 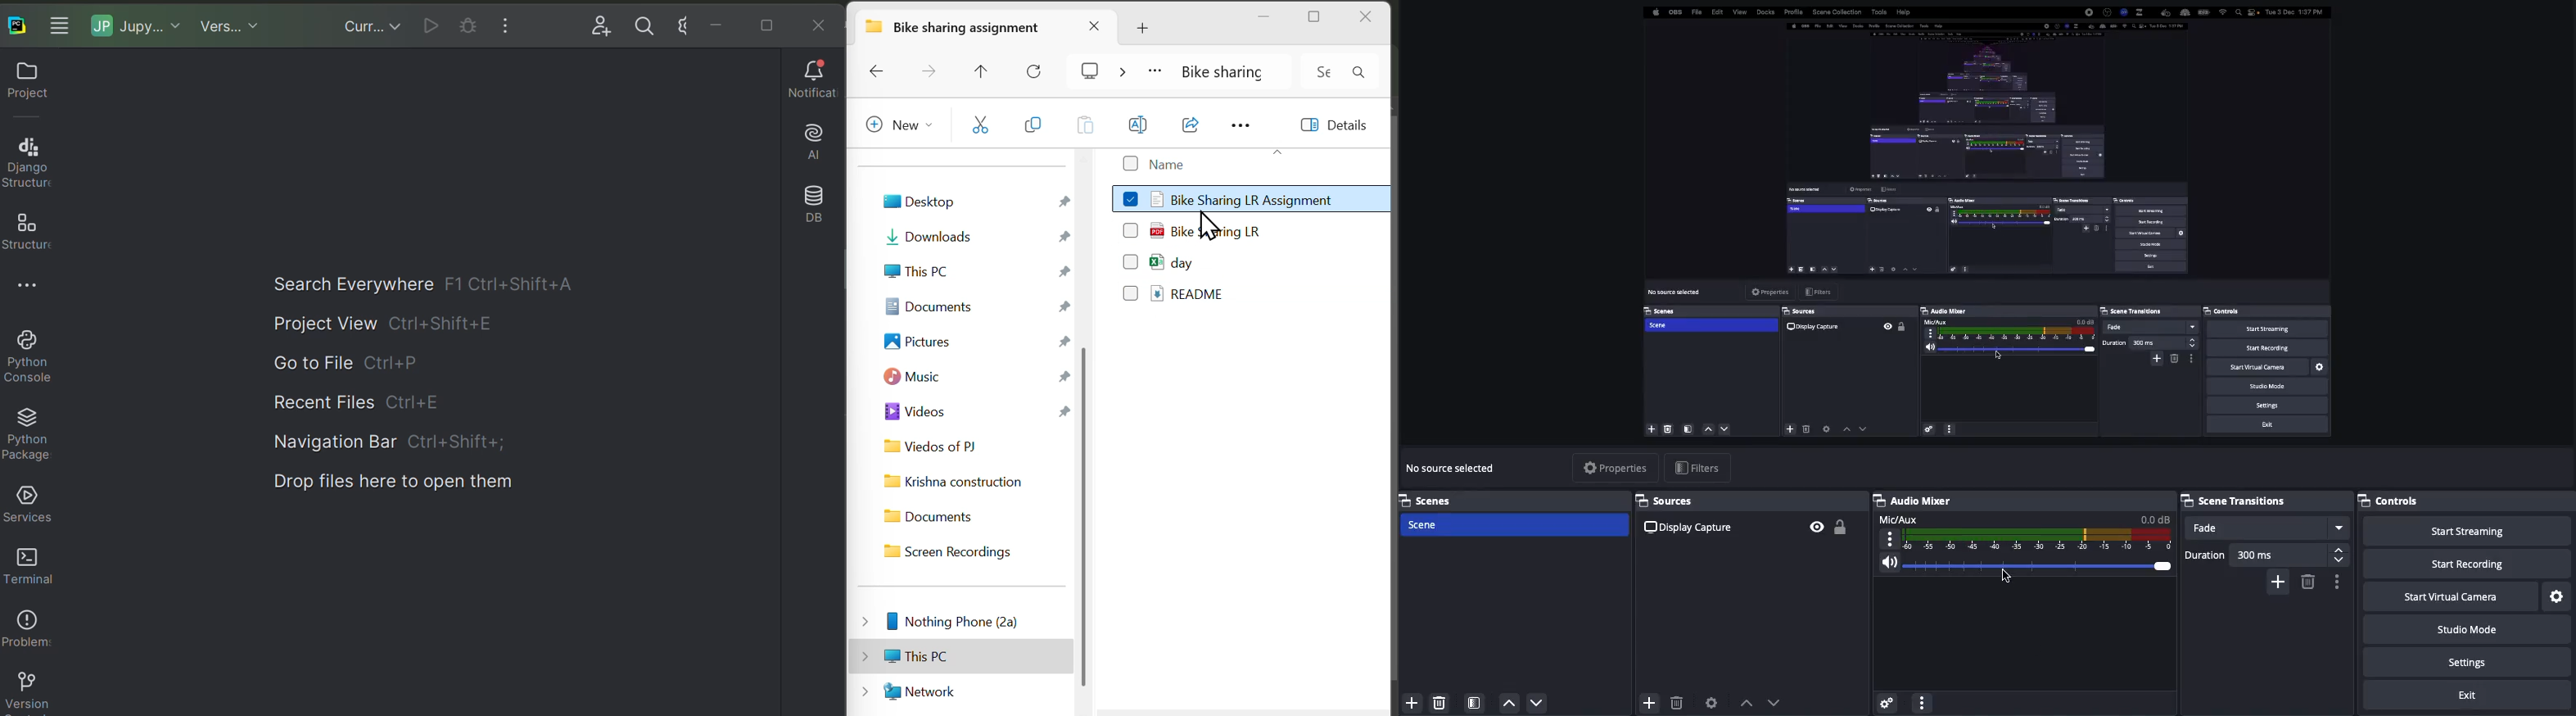 What do you see at coordinates (1538, 705) in the screenshot?
I see `Down` at bounding box center [1538, 705].